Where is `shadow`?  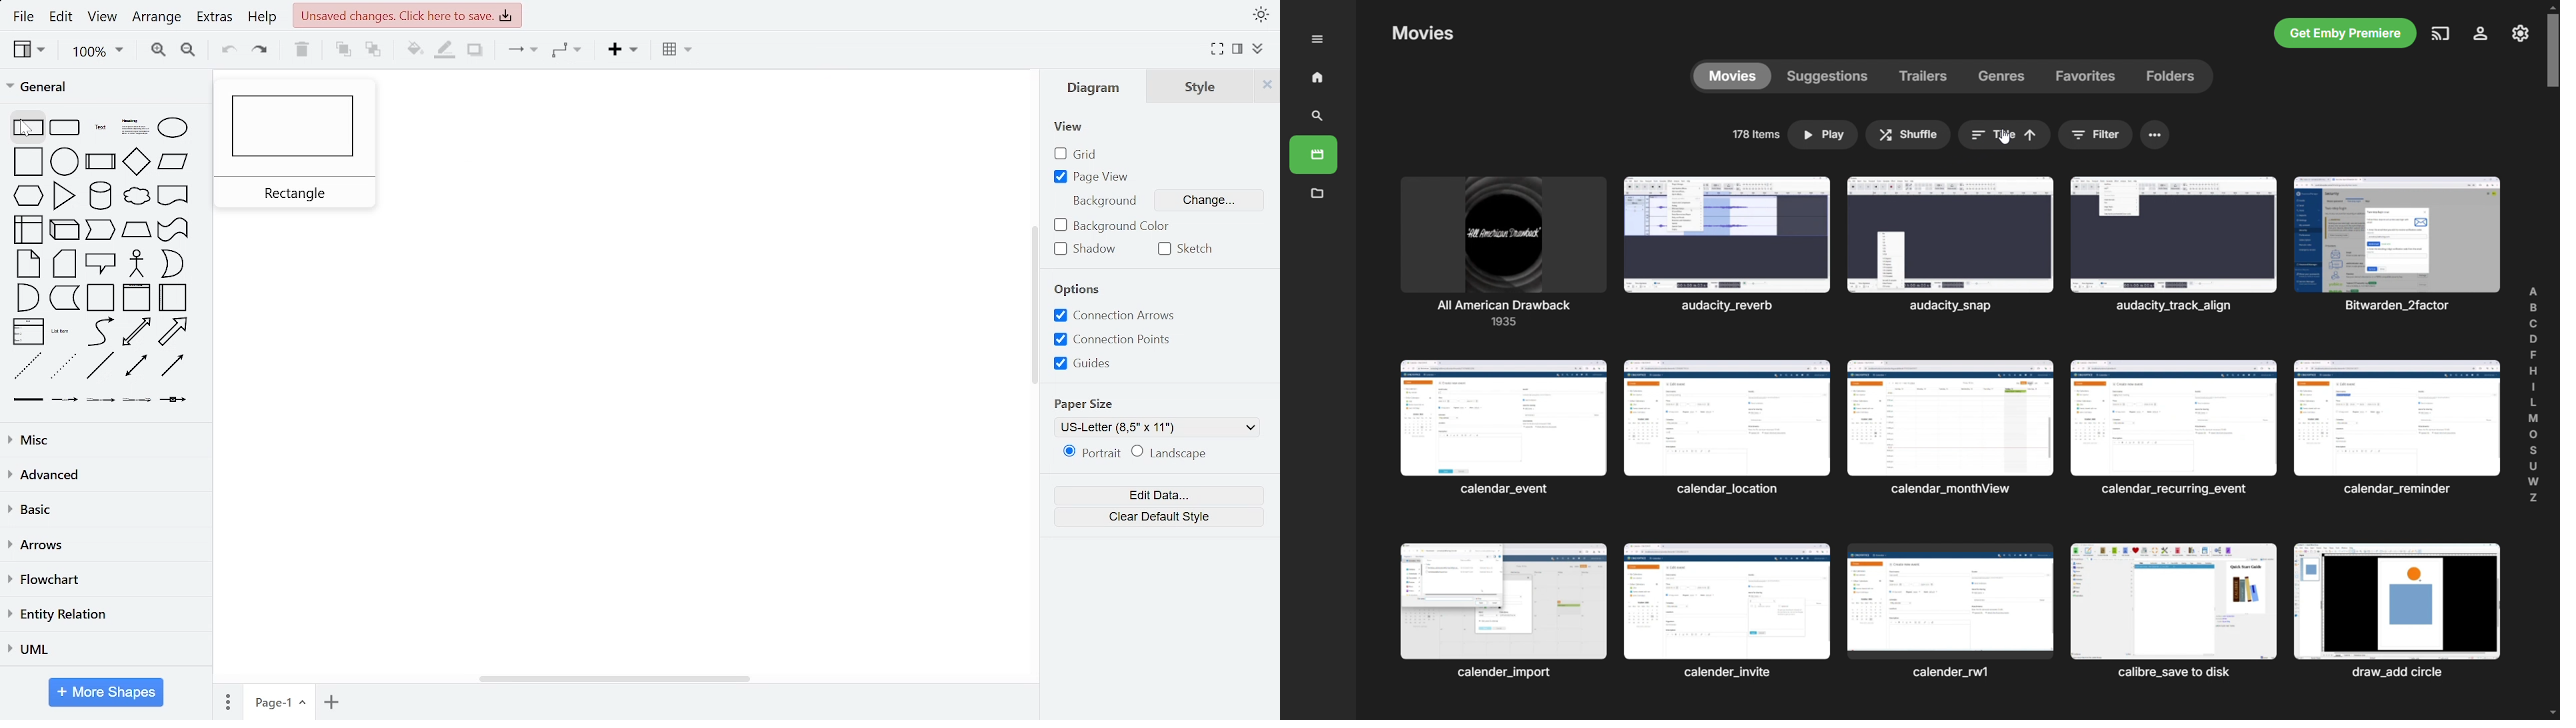 shadow is located at coordinates (1086, 249).